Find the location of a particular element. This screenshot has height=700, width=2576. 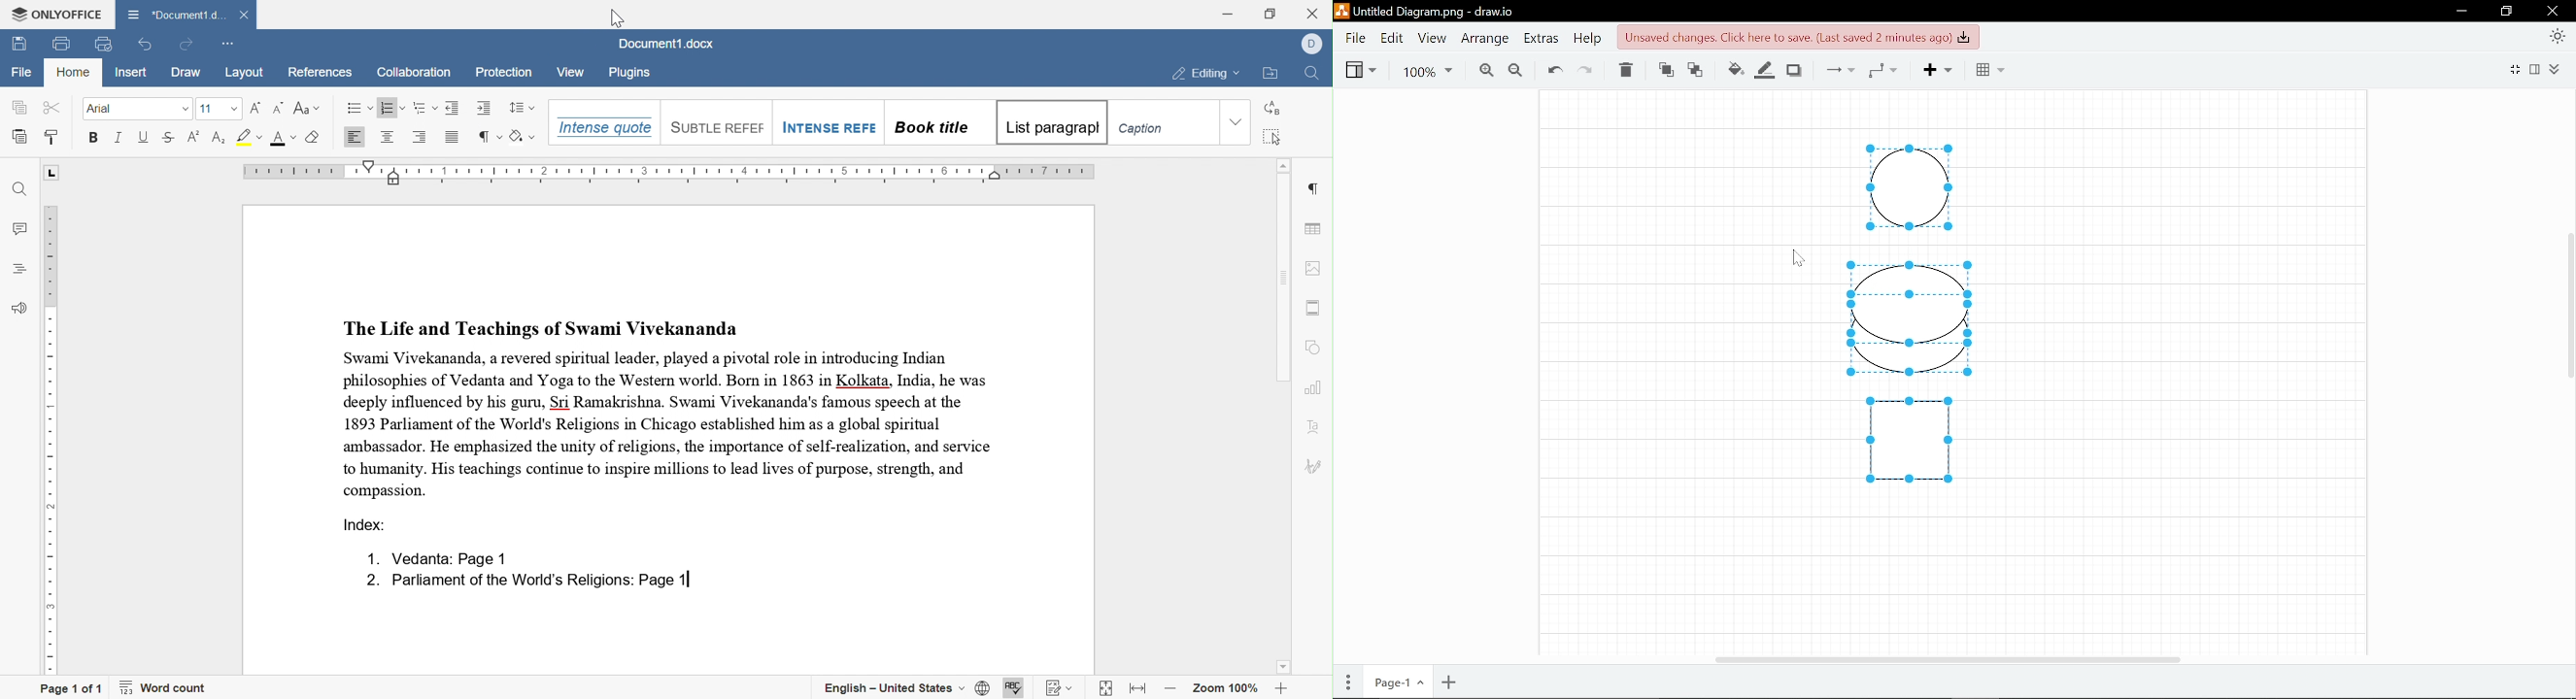

chart settings is located at coordinates (1315, 388).